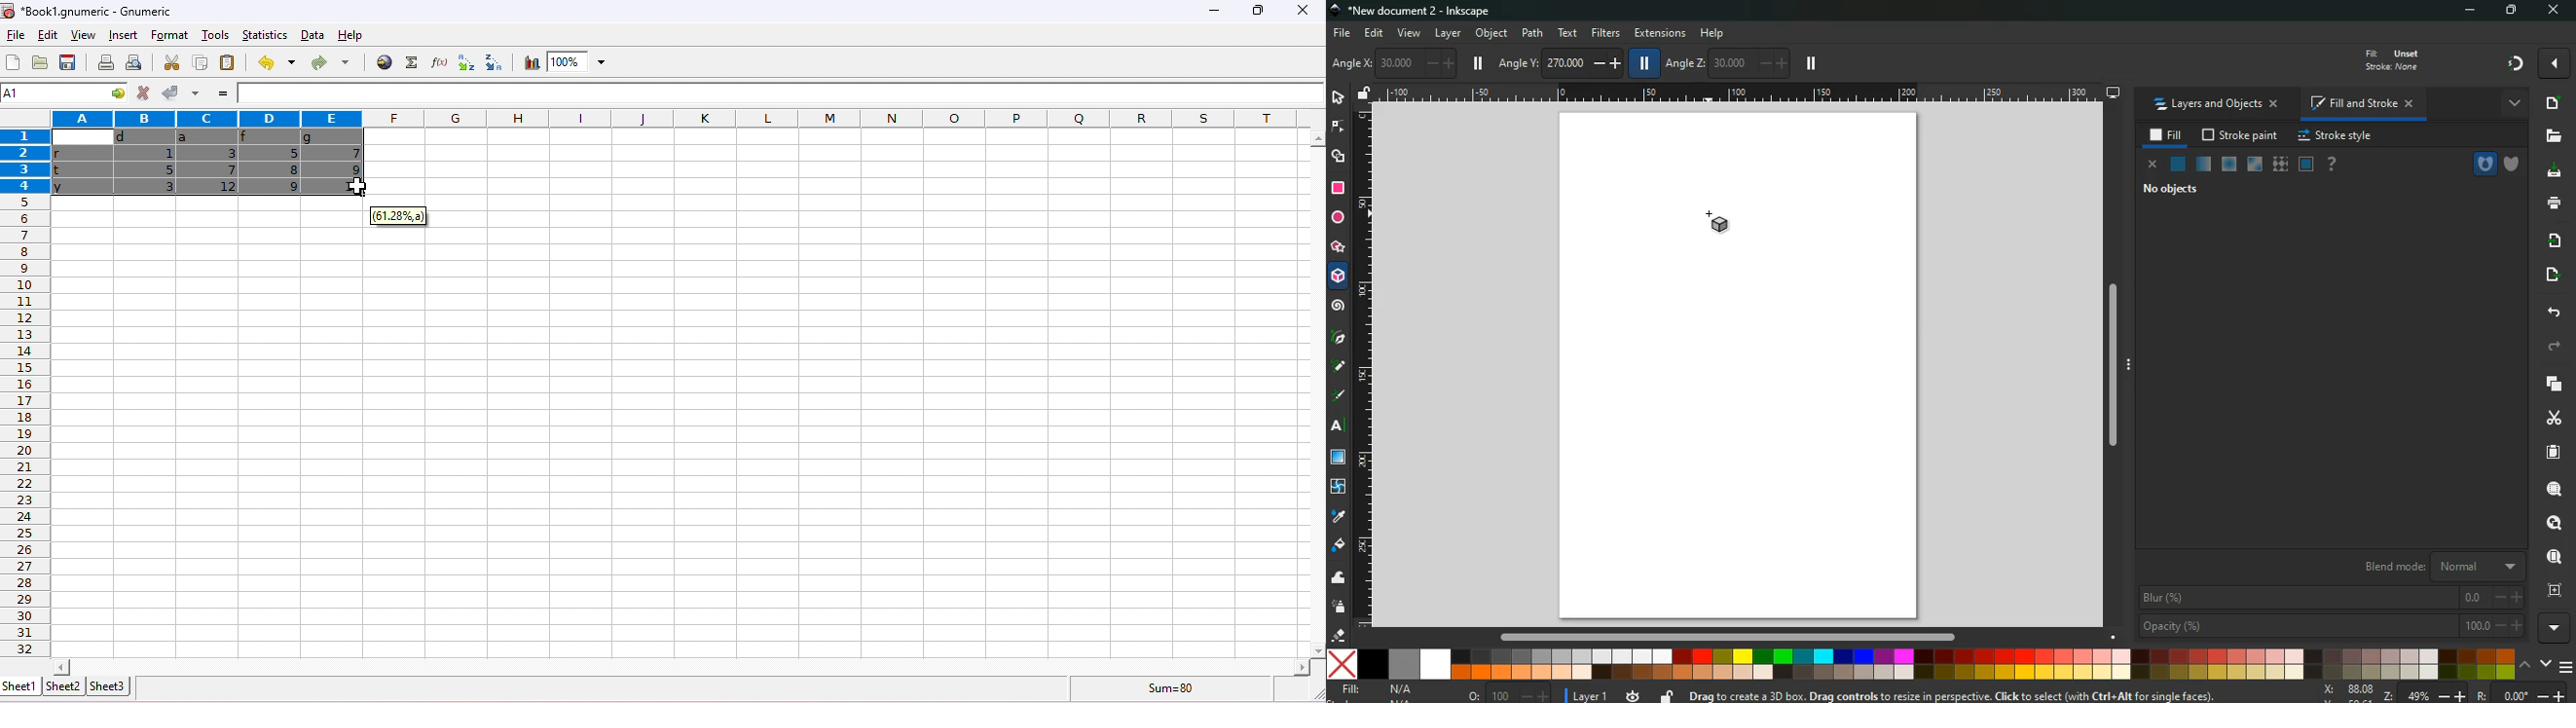 Image resolution: width=2576 pixels, height=728 pixels. Describe the element at coordinates (1396, 63) in the screenshot. I see `angle x` at that location.